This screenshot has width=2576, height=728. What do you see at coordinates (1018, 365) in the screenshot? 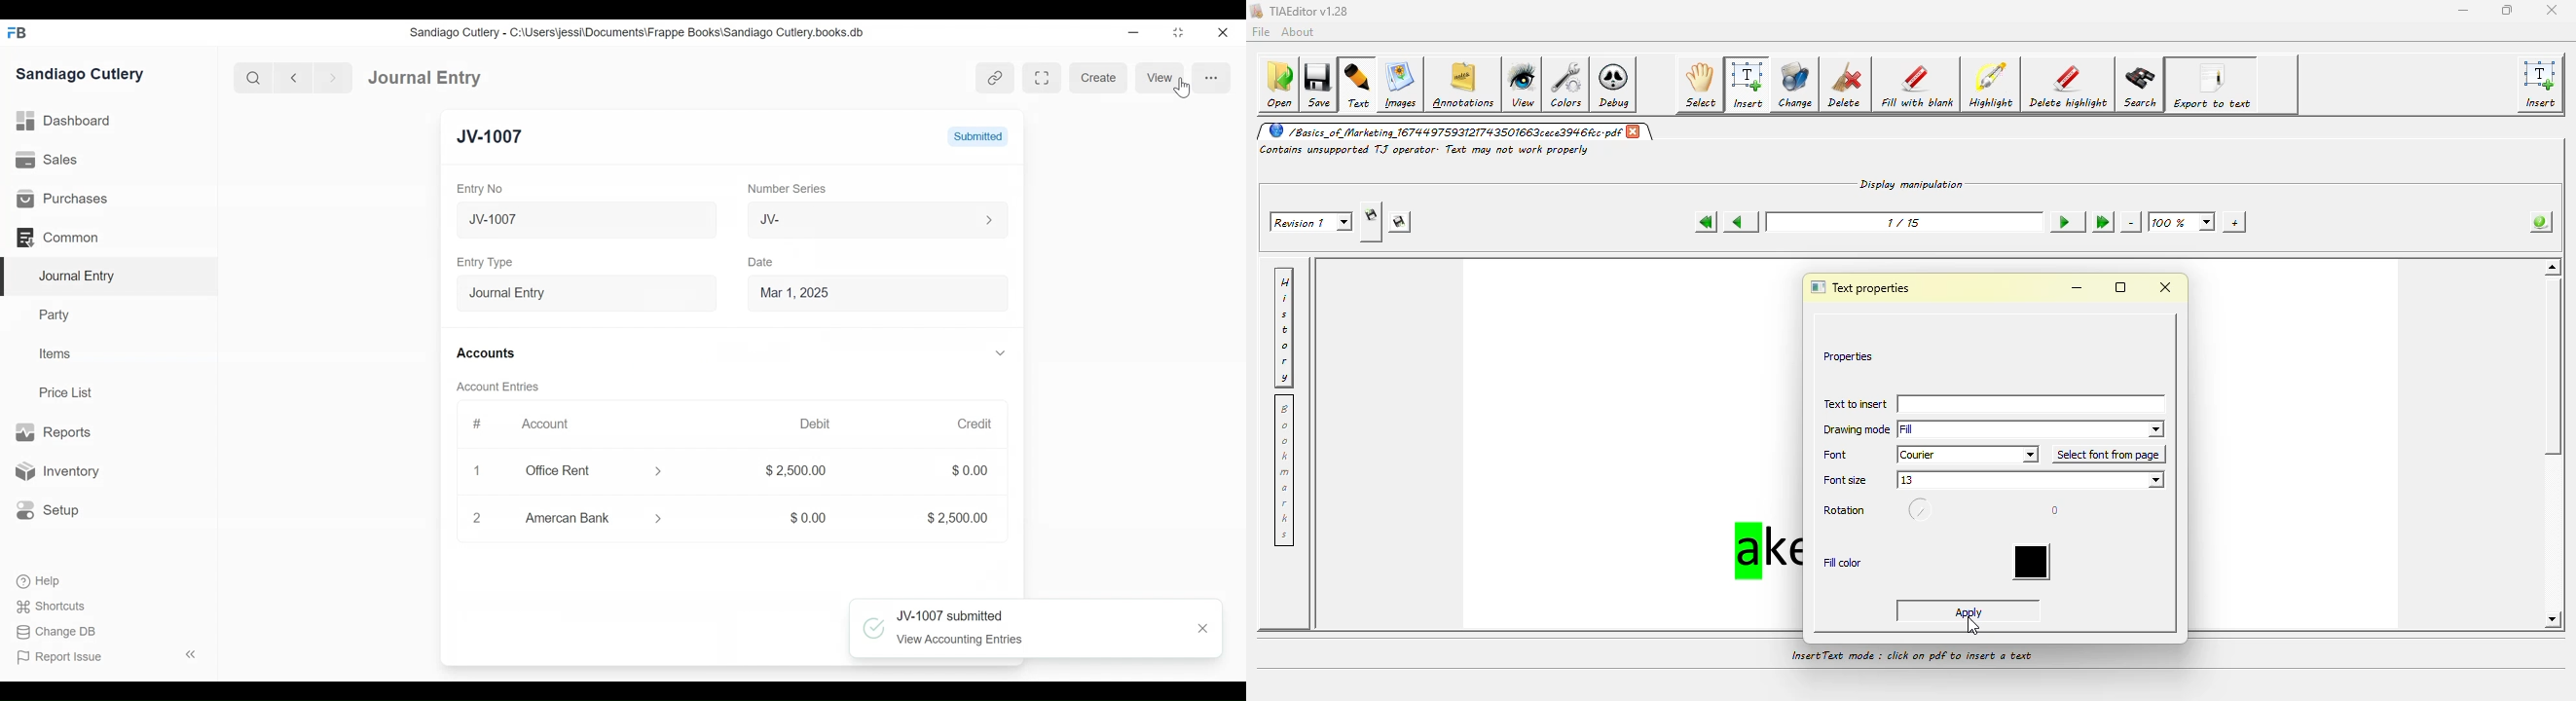
I see `scrollbar` at bounding box center [1018, 365].